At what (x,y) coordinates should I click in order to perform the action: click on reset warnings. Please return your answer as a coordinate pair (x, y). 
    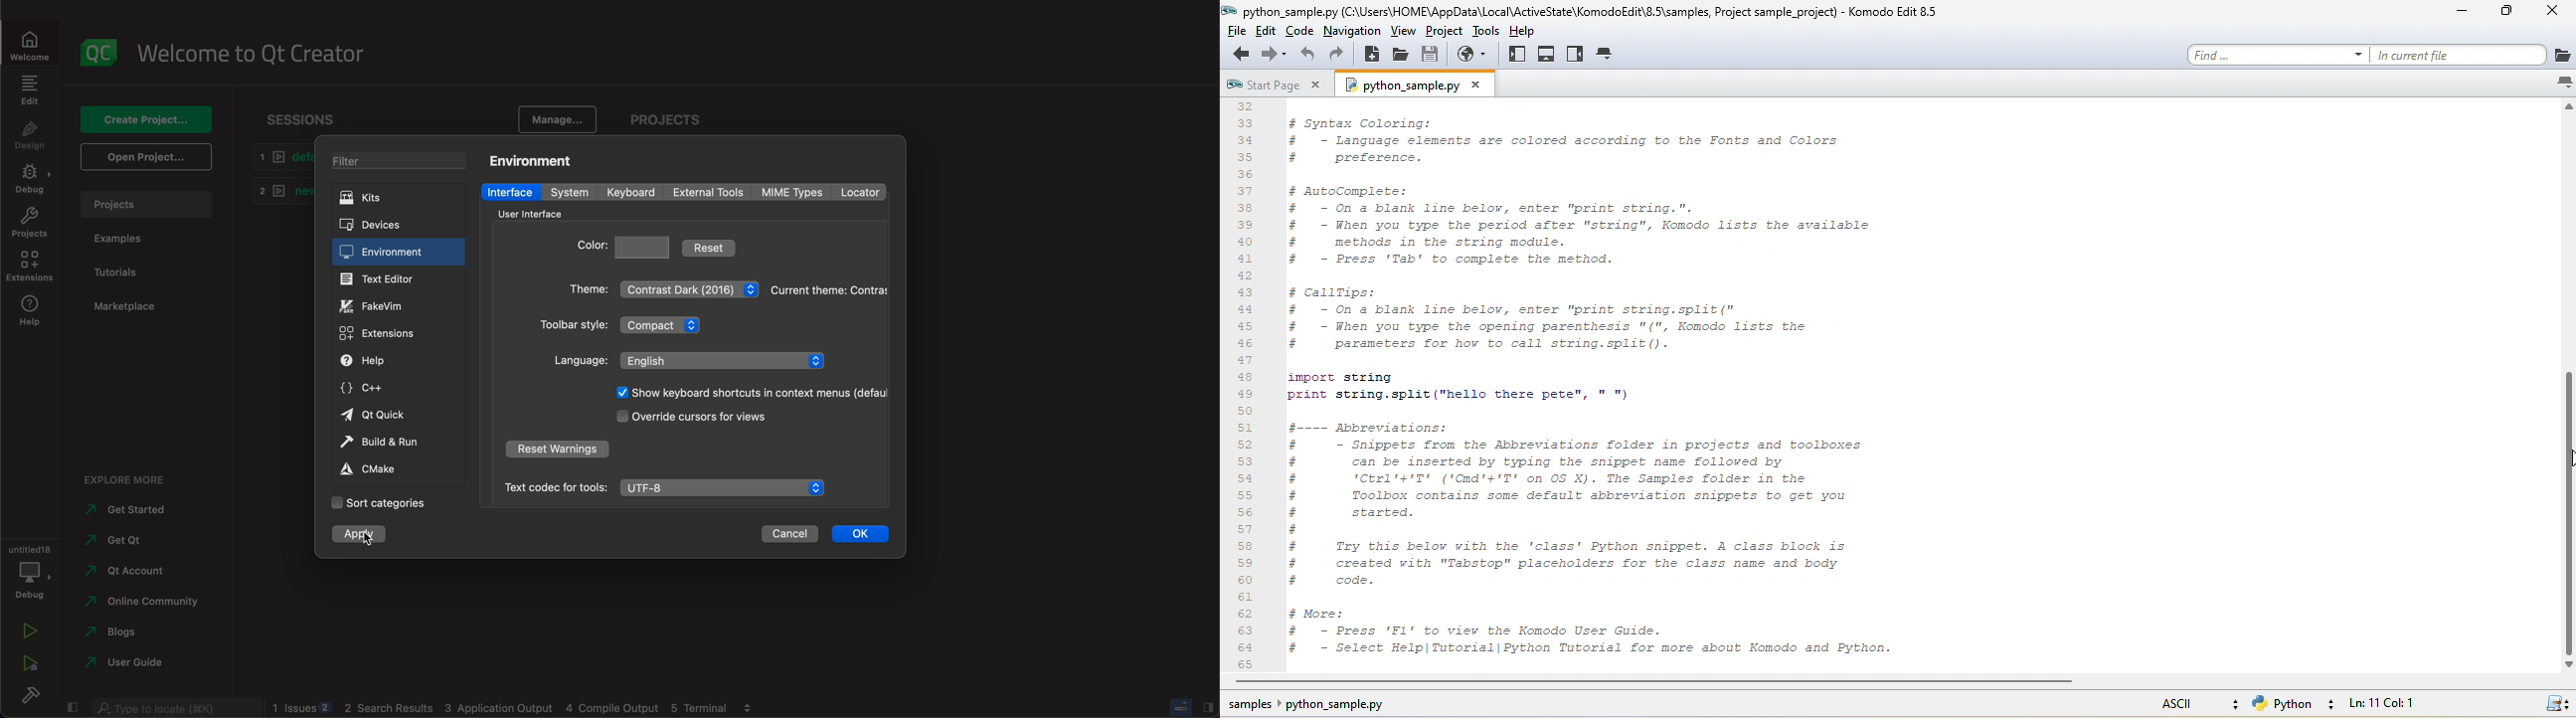
    Looking at the image, I should click on (560, 449).